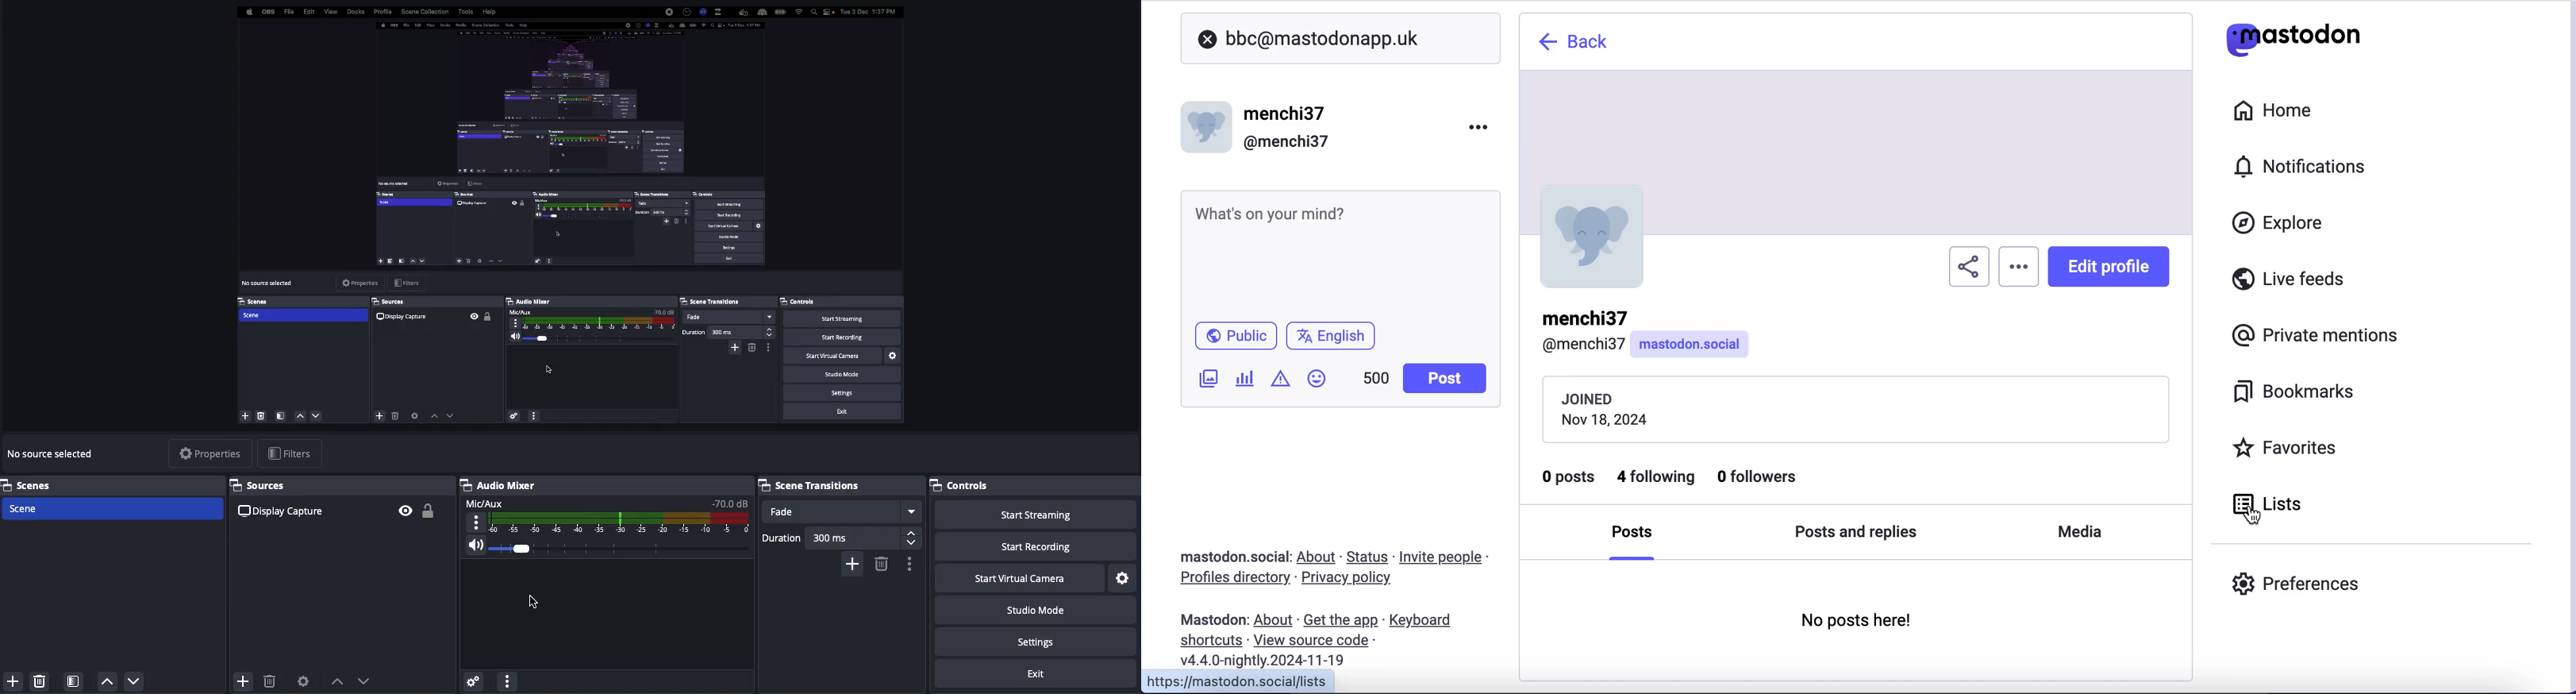  I want to click on get the app, so click(1340, 620).